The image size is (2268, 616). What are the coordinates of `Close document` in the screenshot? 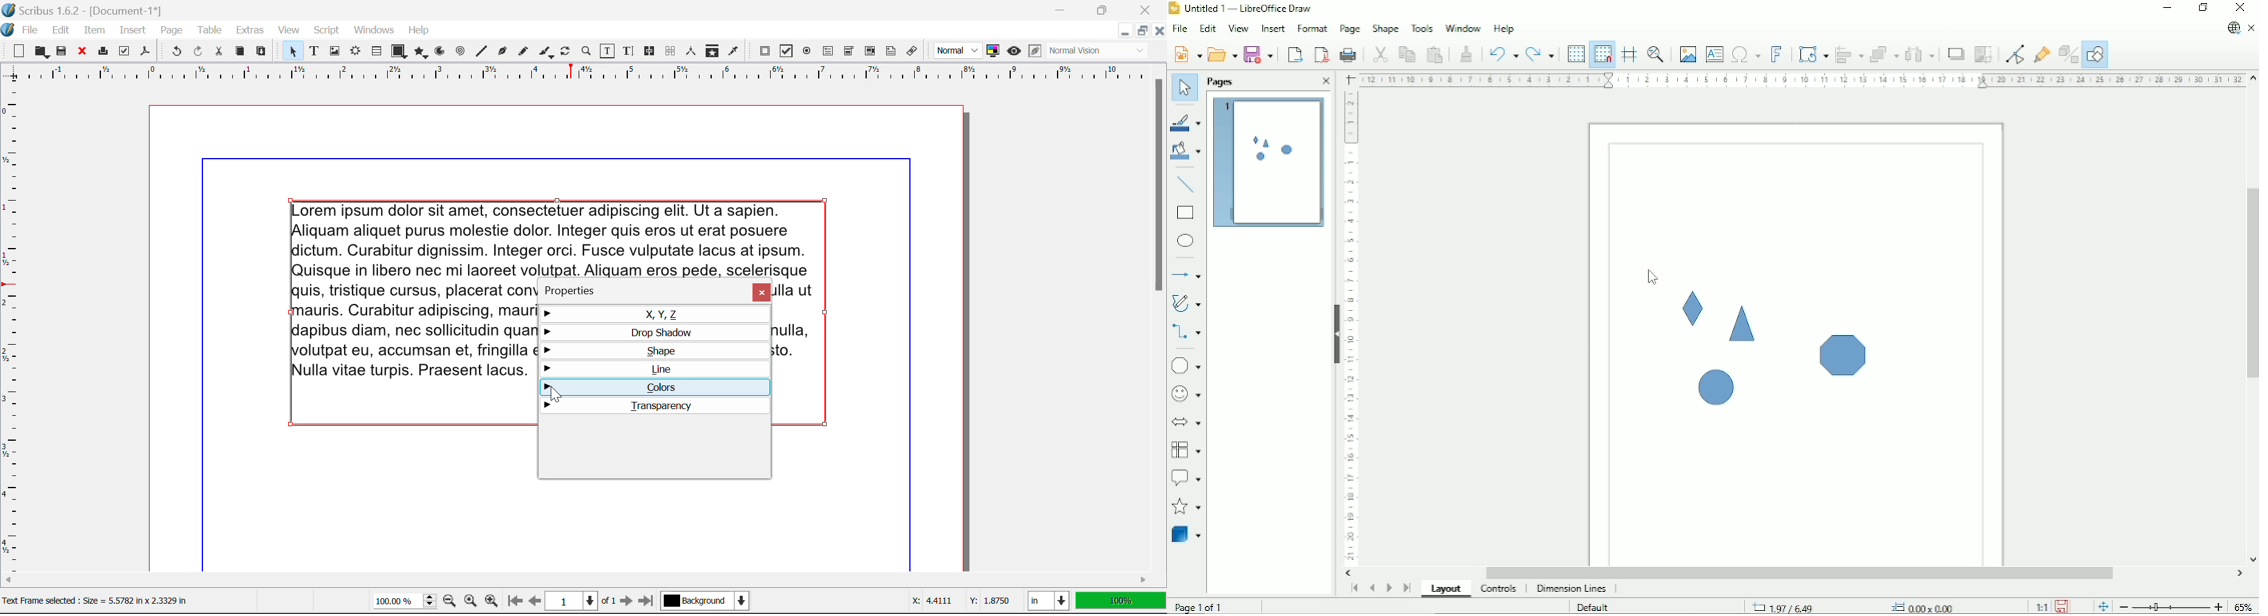 It's located at (2252, 29).